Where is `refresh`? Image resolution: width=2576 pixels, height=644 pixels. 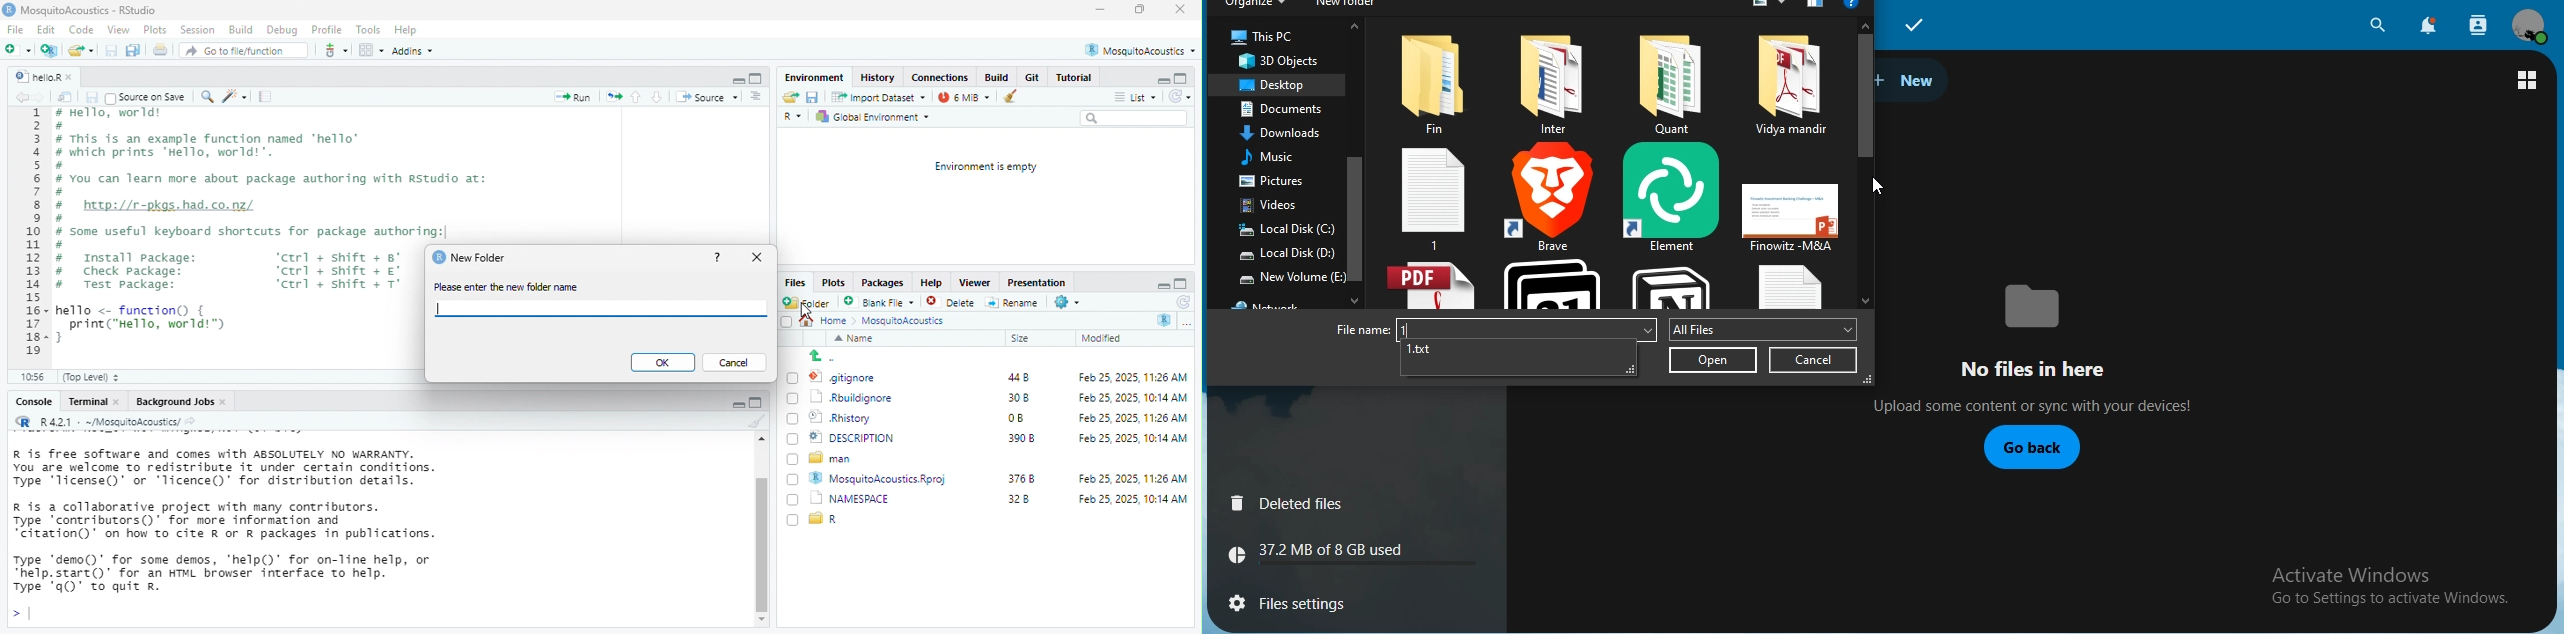 refresh is located at coordinates (1180, 302).